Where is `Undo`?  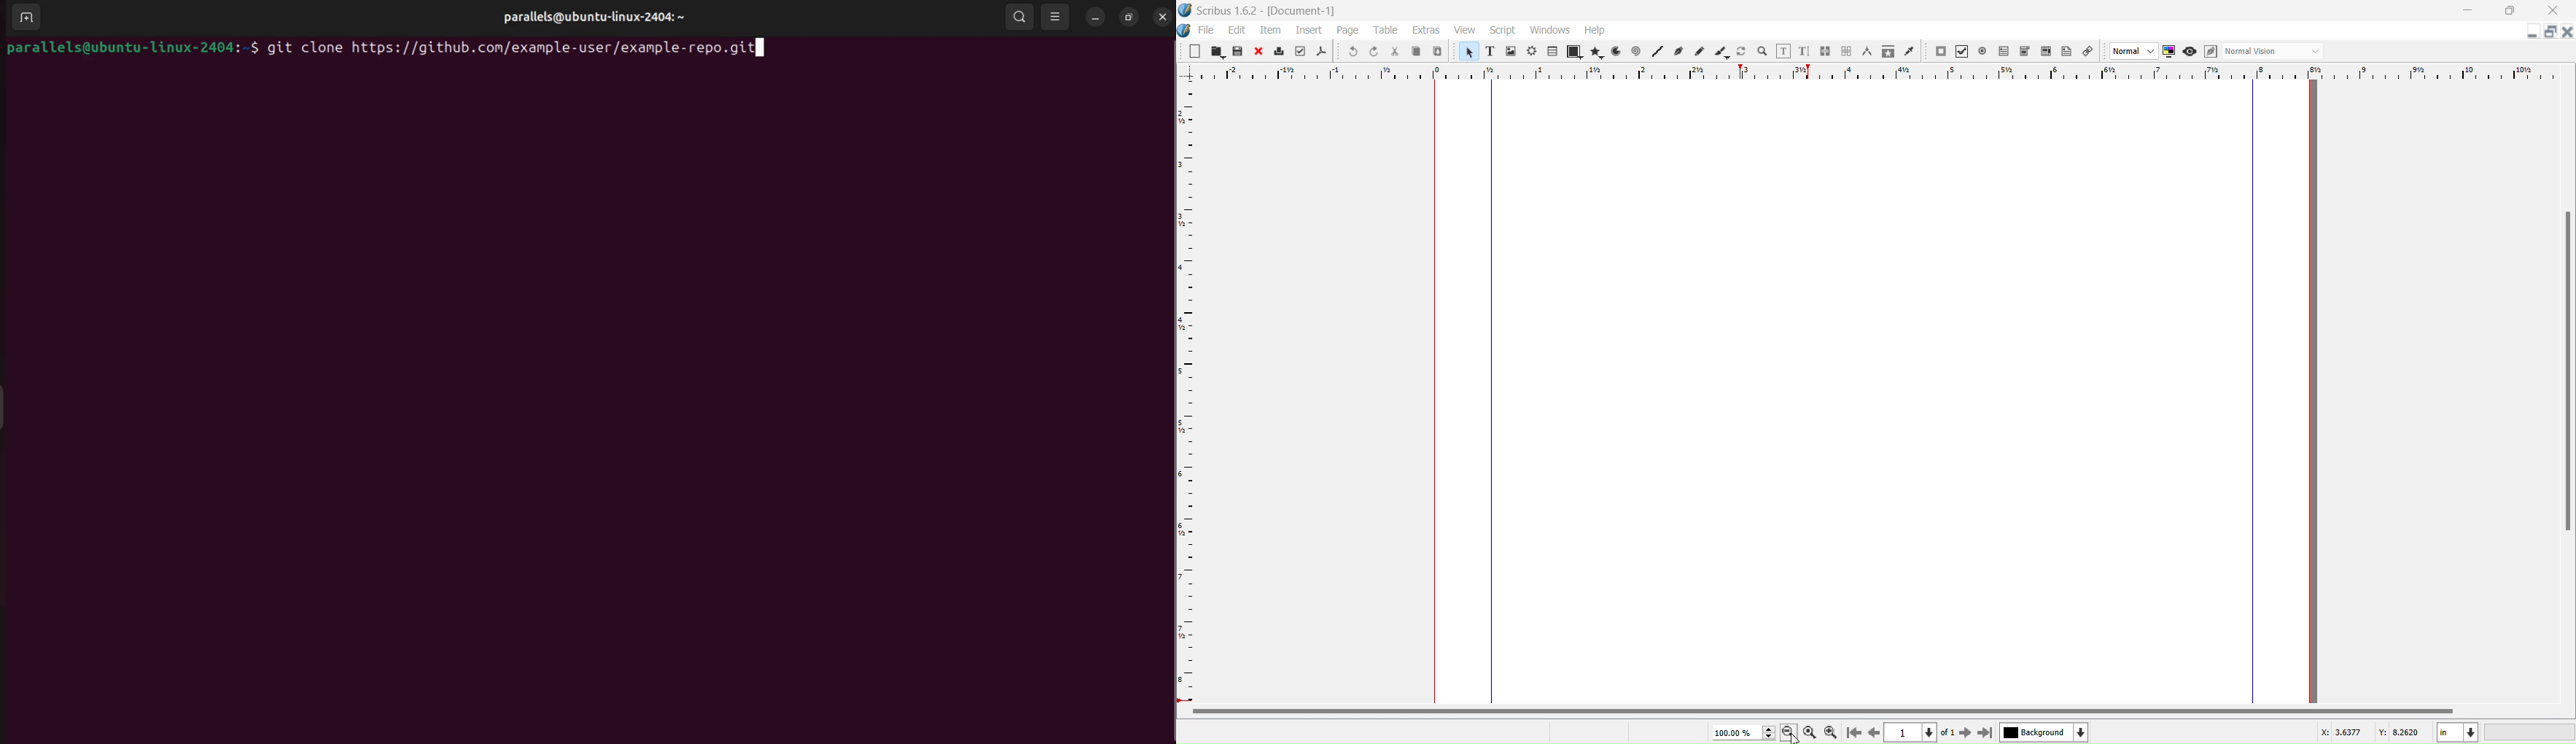 Undo is located at coordinates (1352, 51).